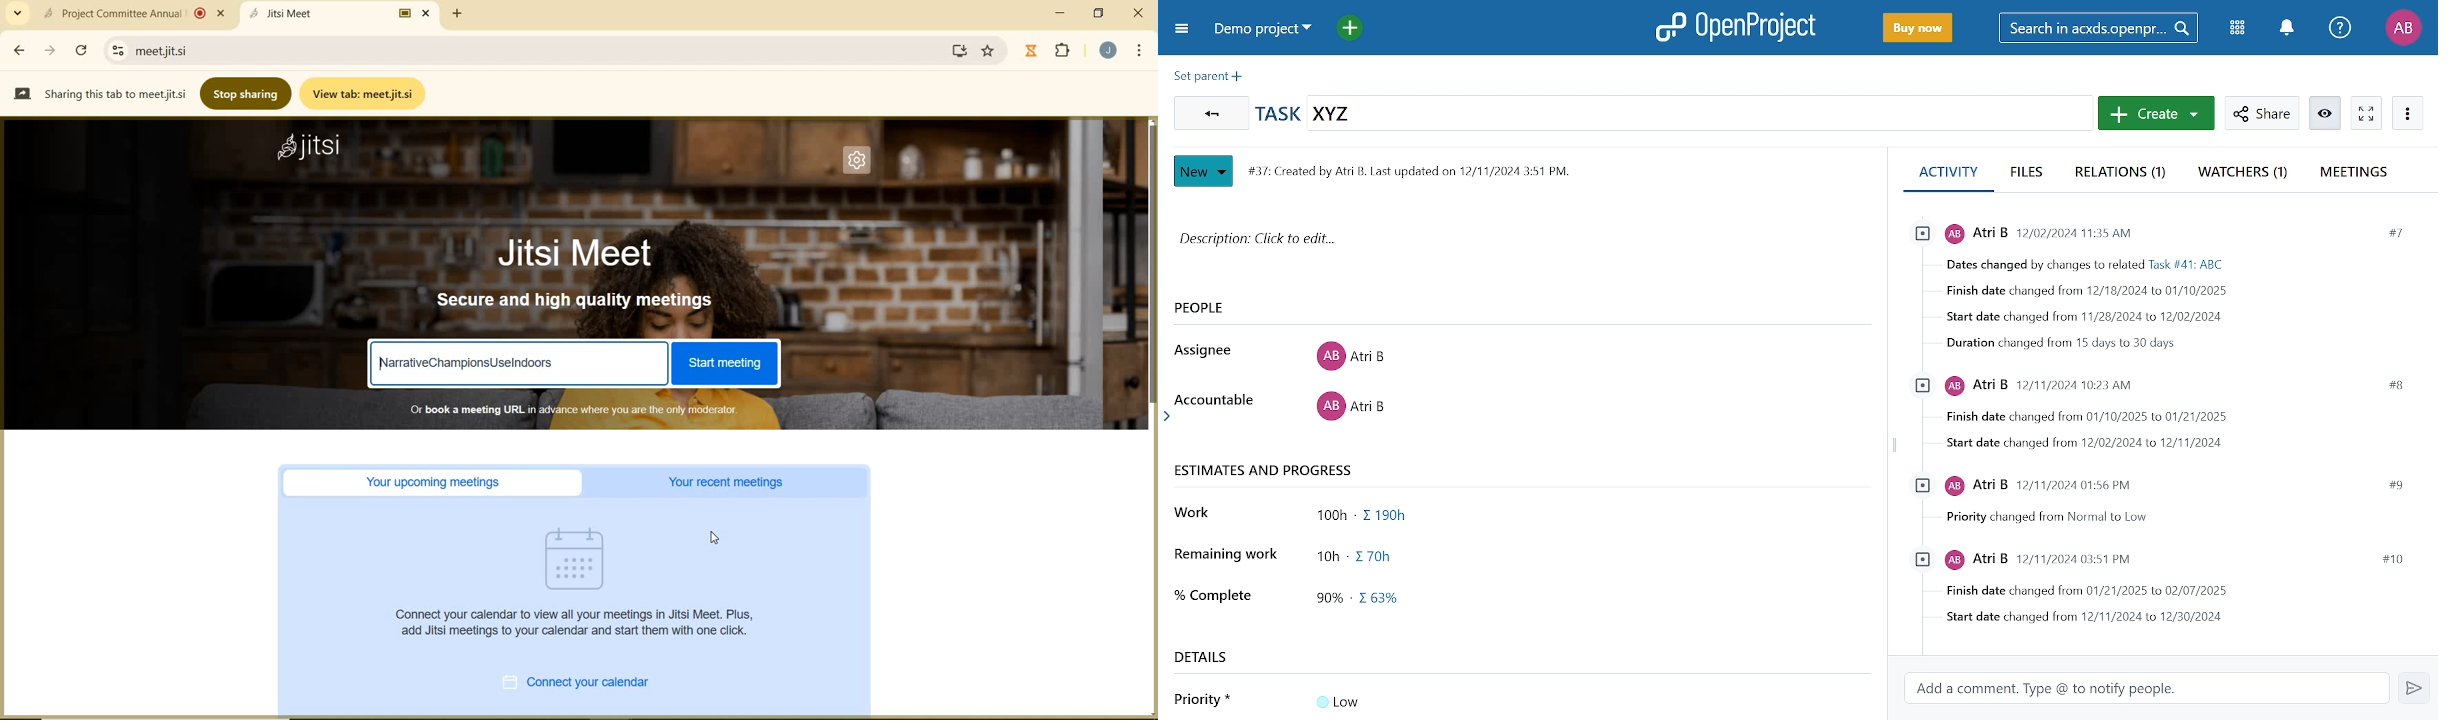  Describe the element at coordinates (1101, 13) in the screenshot. I see `restore down` at that location.